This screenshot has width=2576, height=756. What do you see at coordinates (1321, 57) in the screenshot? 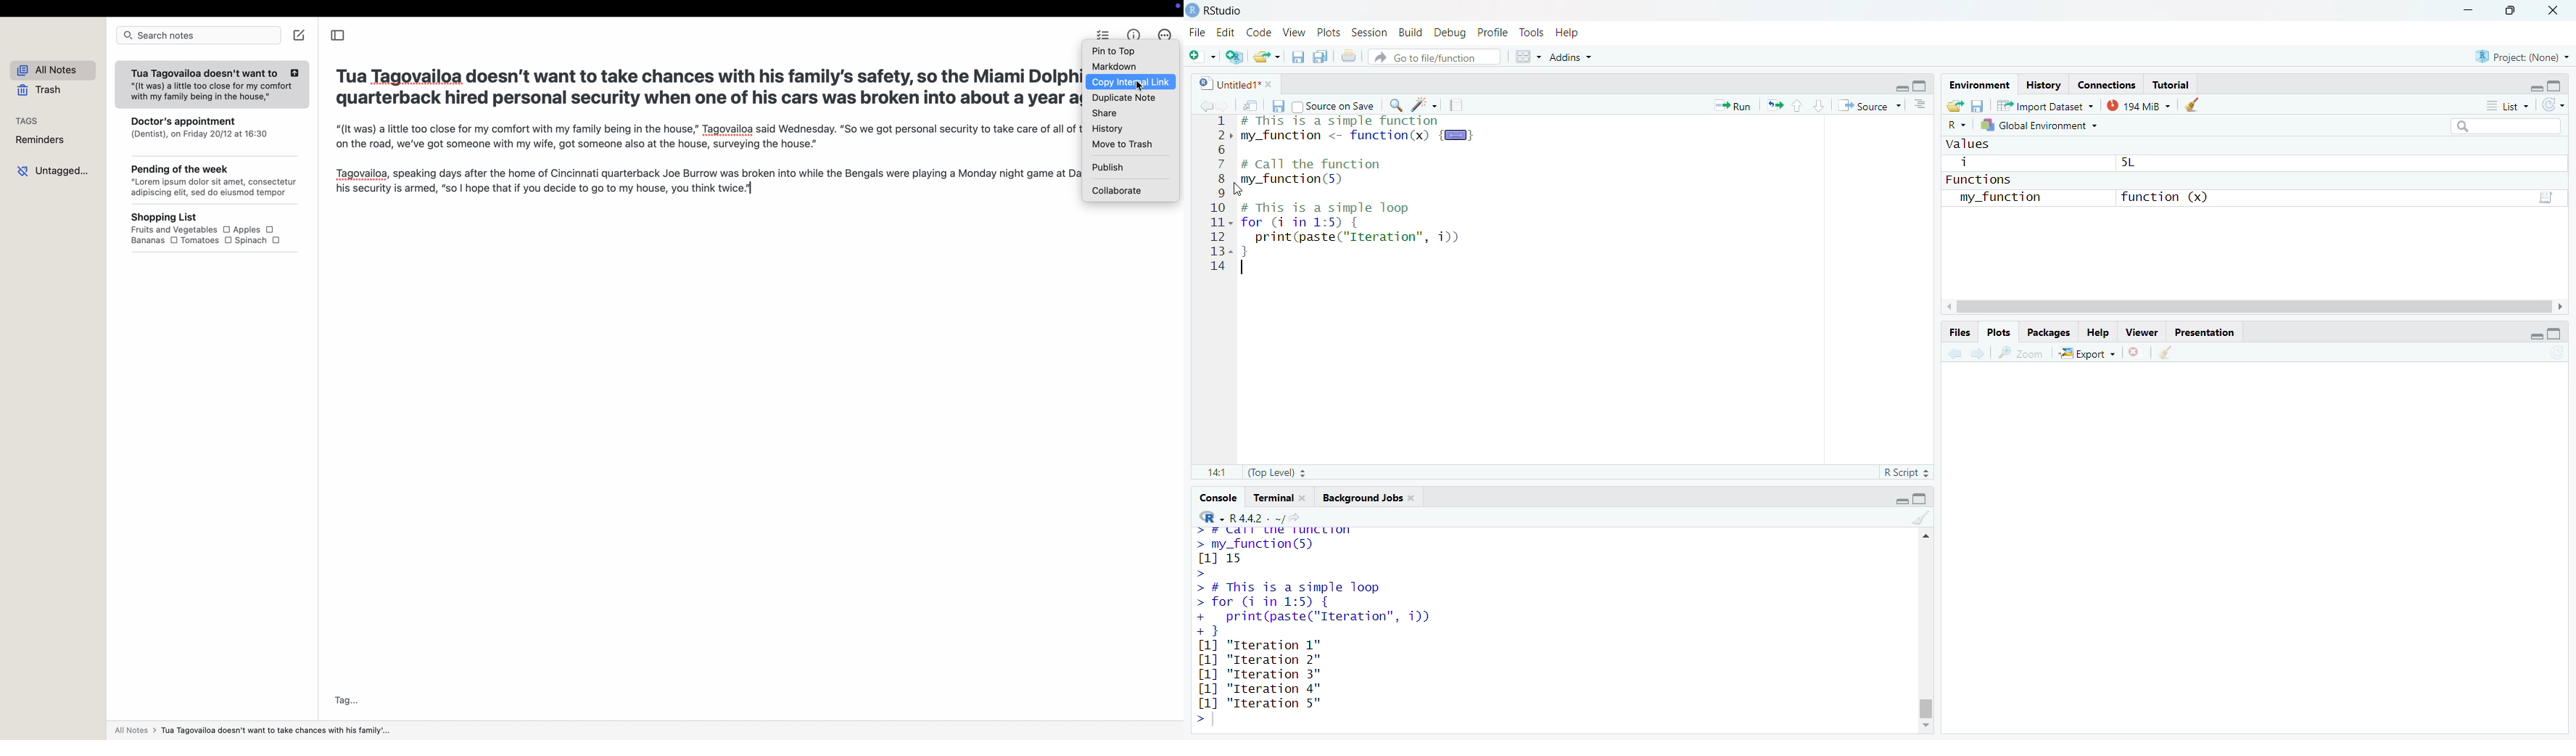
I see `save all open documents` at bounding box center [1321, 57].